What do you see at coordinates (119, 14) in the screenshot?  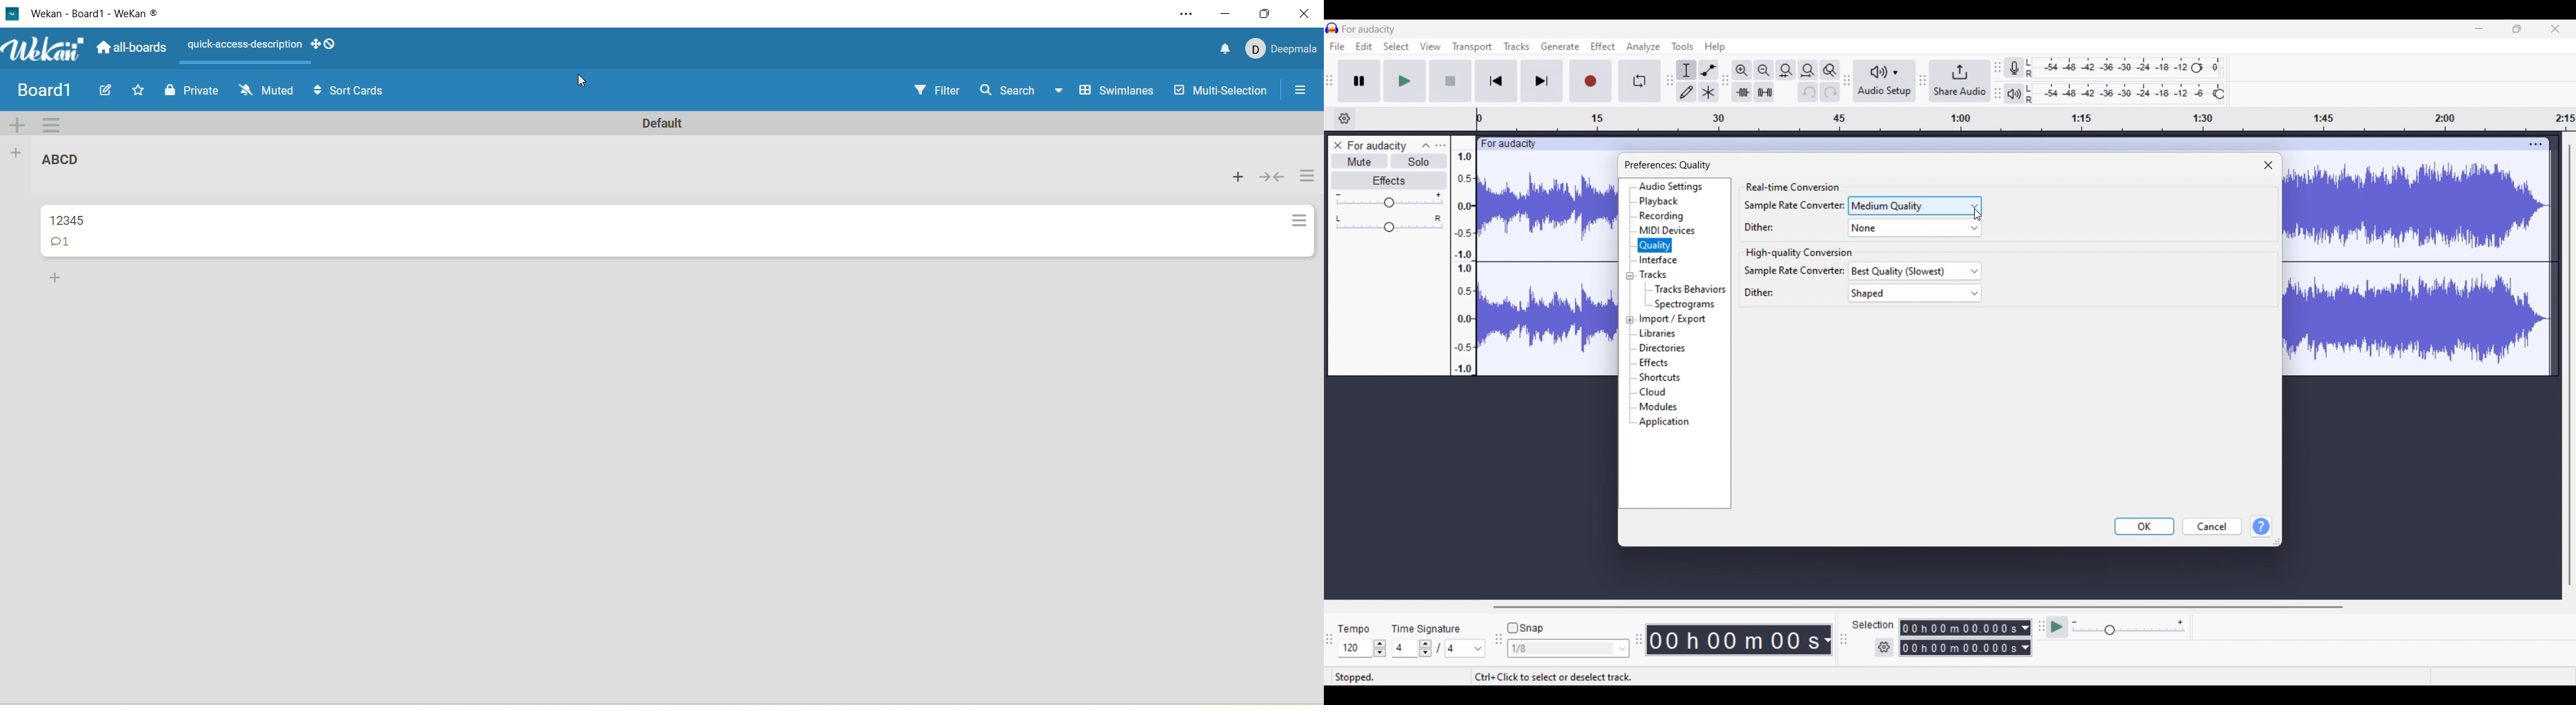 I see `title` at bounding box center [119, 14].